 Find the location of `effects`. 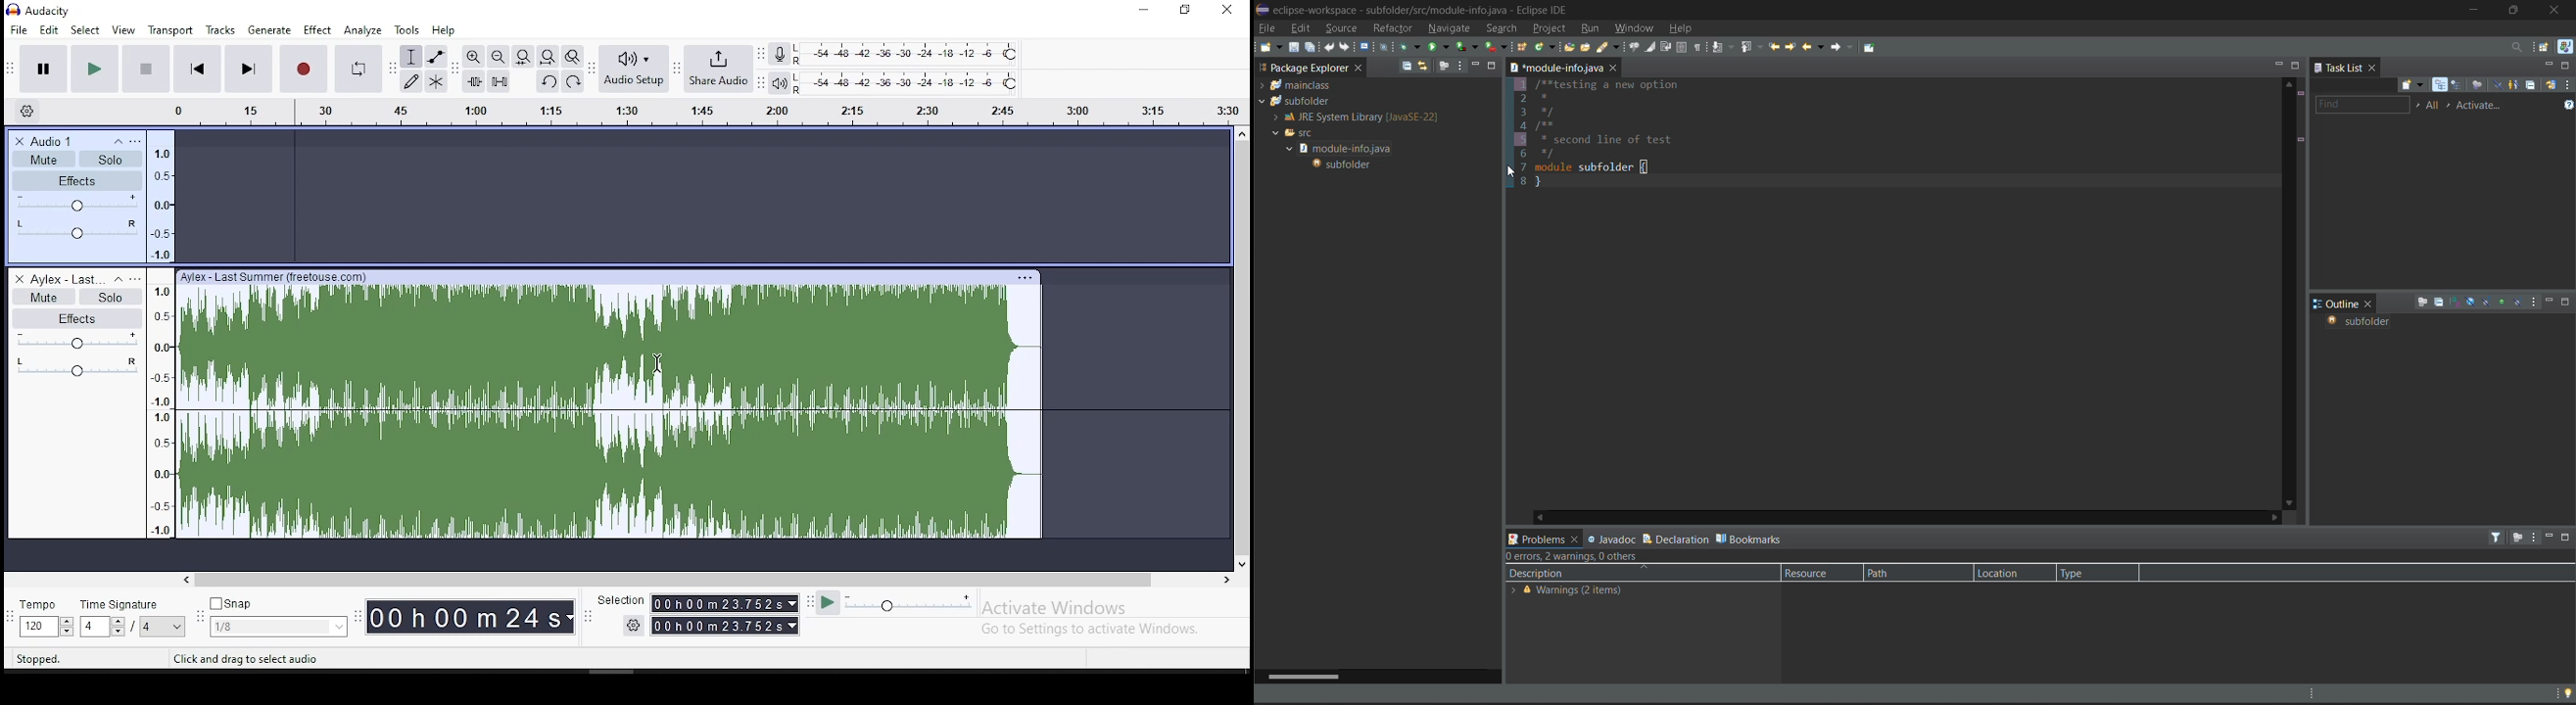

effects is located at coordinates (81, 181).